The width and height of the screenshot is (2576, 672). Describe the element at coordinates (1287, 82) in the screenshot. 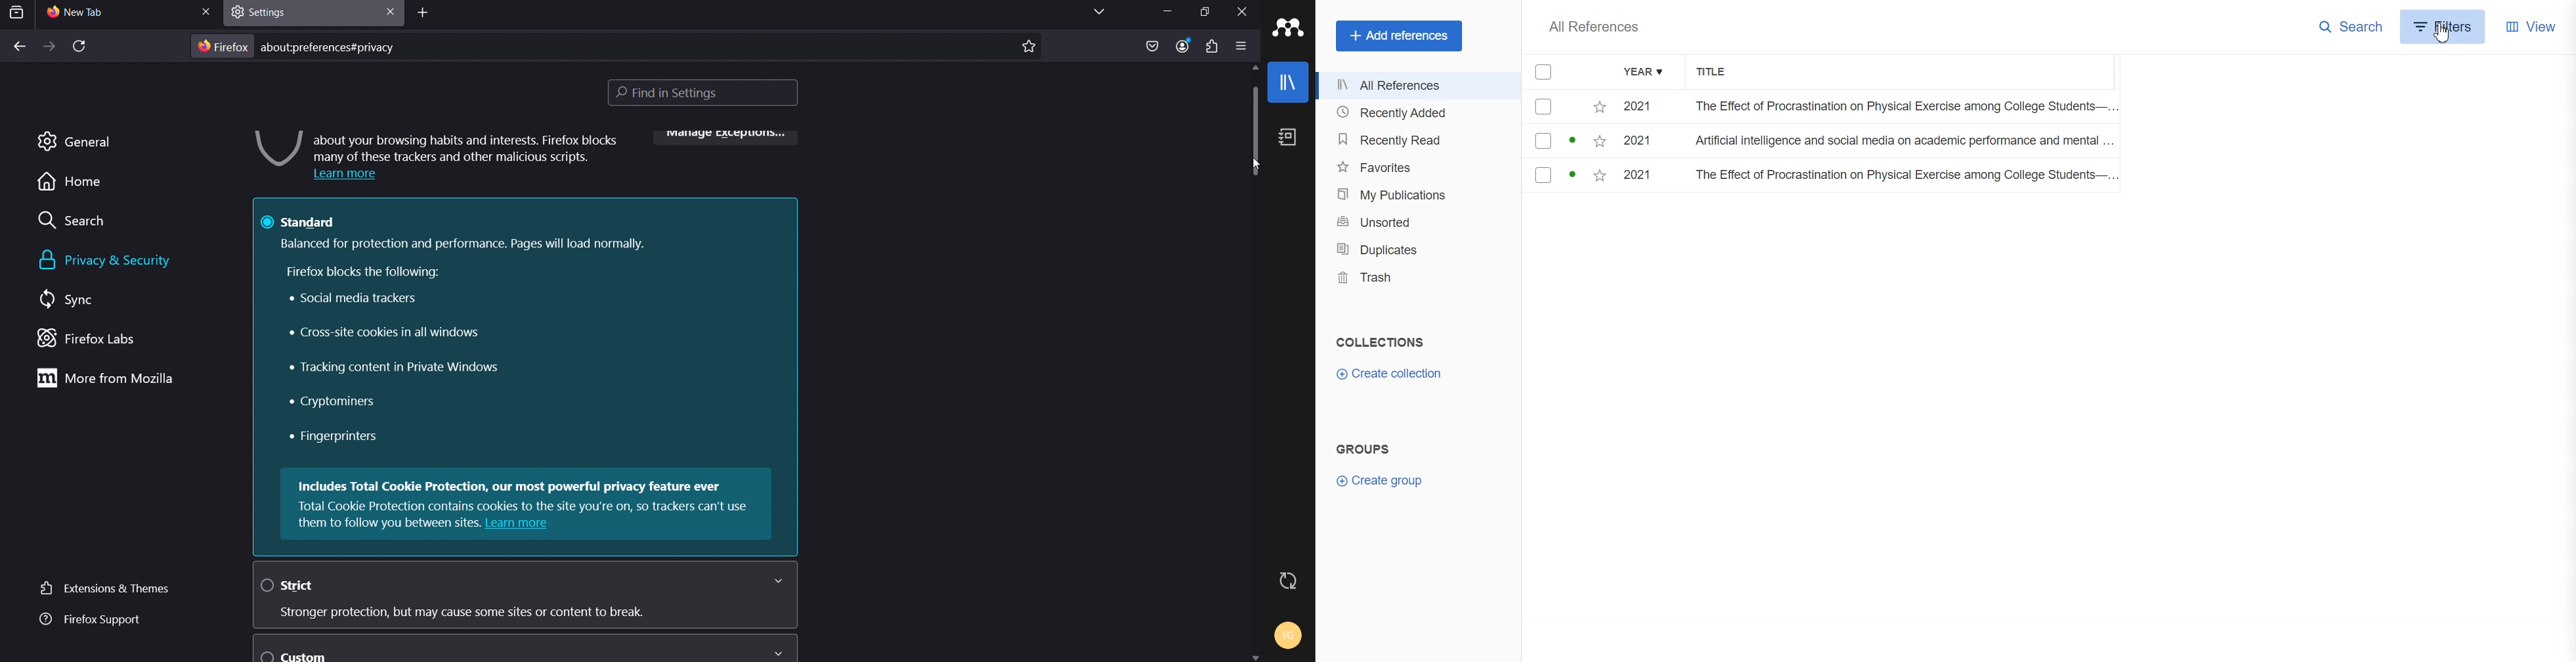

I see `Library` at that location.